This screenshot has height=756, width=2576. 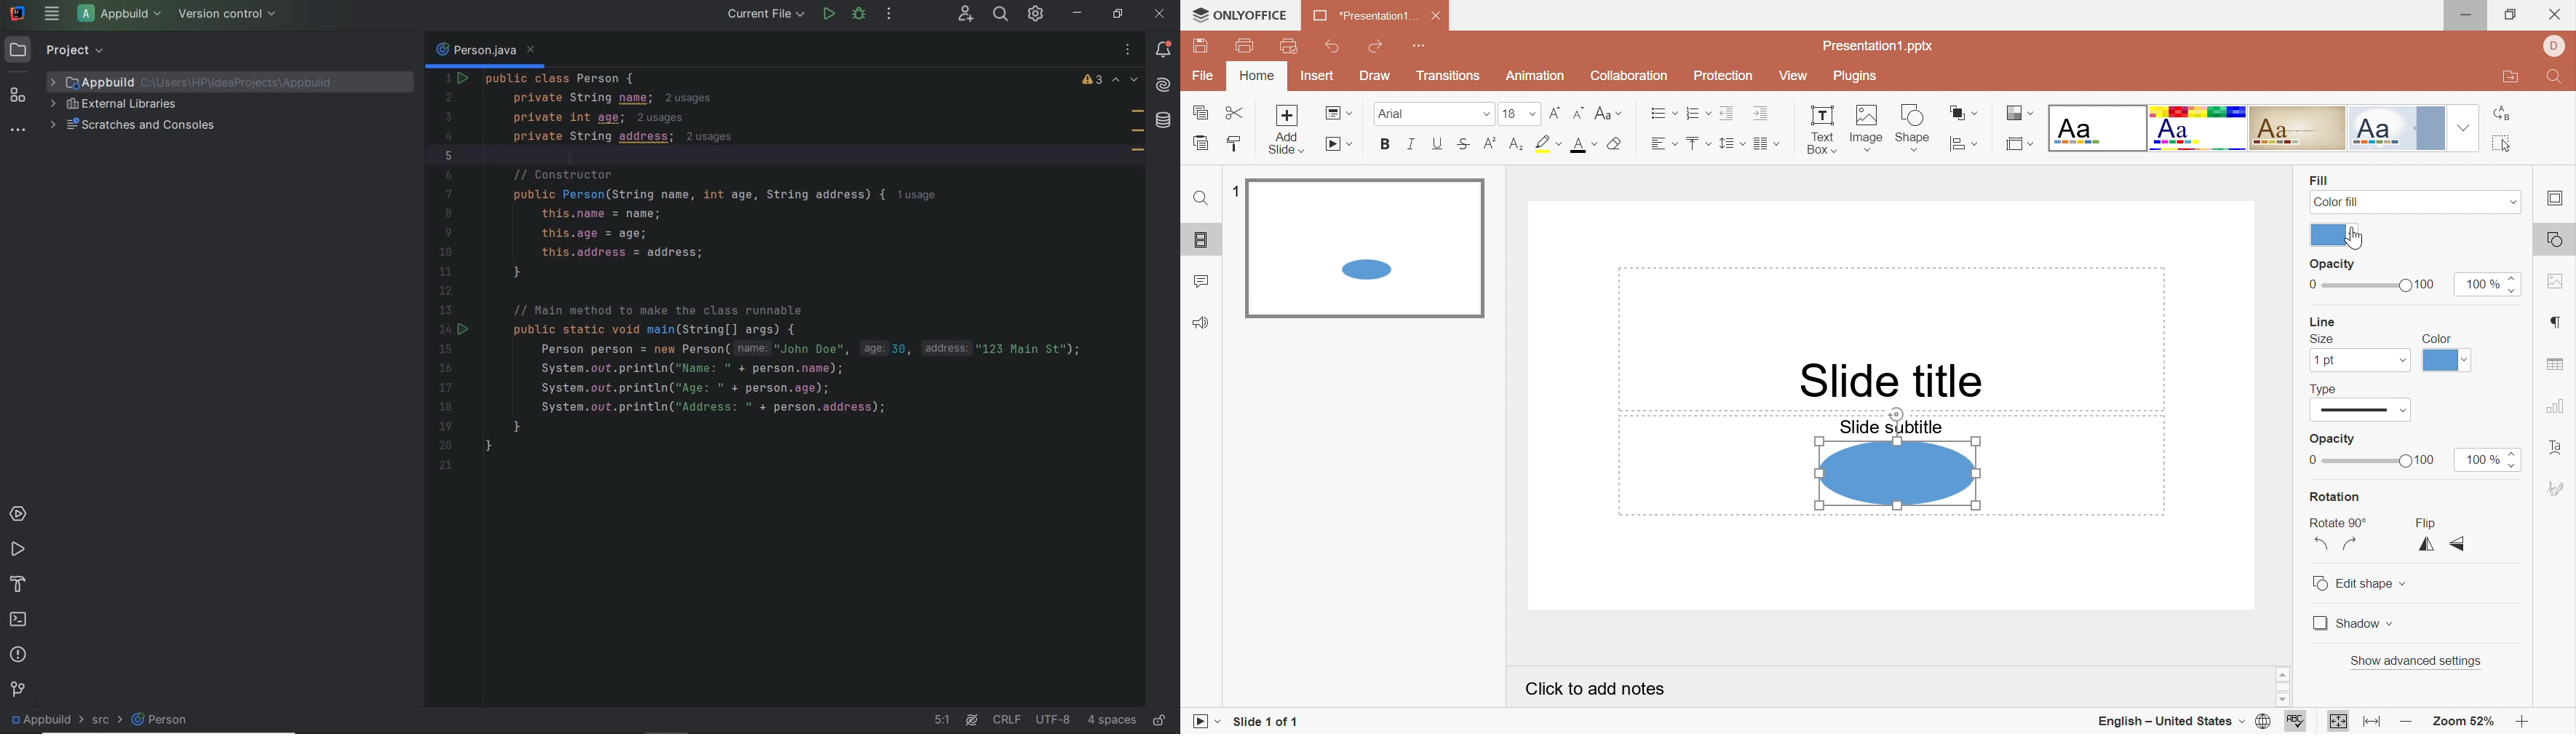 I want to click on Font size 18, so click(x=1519, y=113).